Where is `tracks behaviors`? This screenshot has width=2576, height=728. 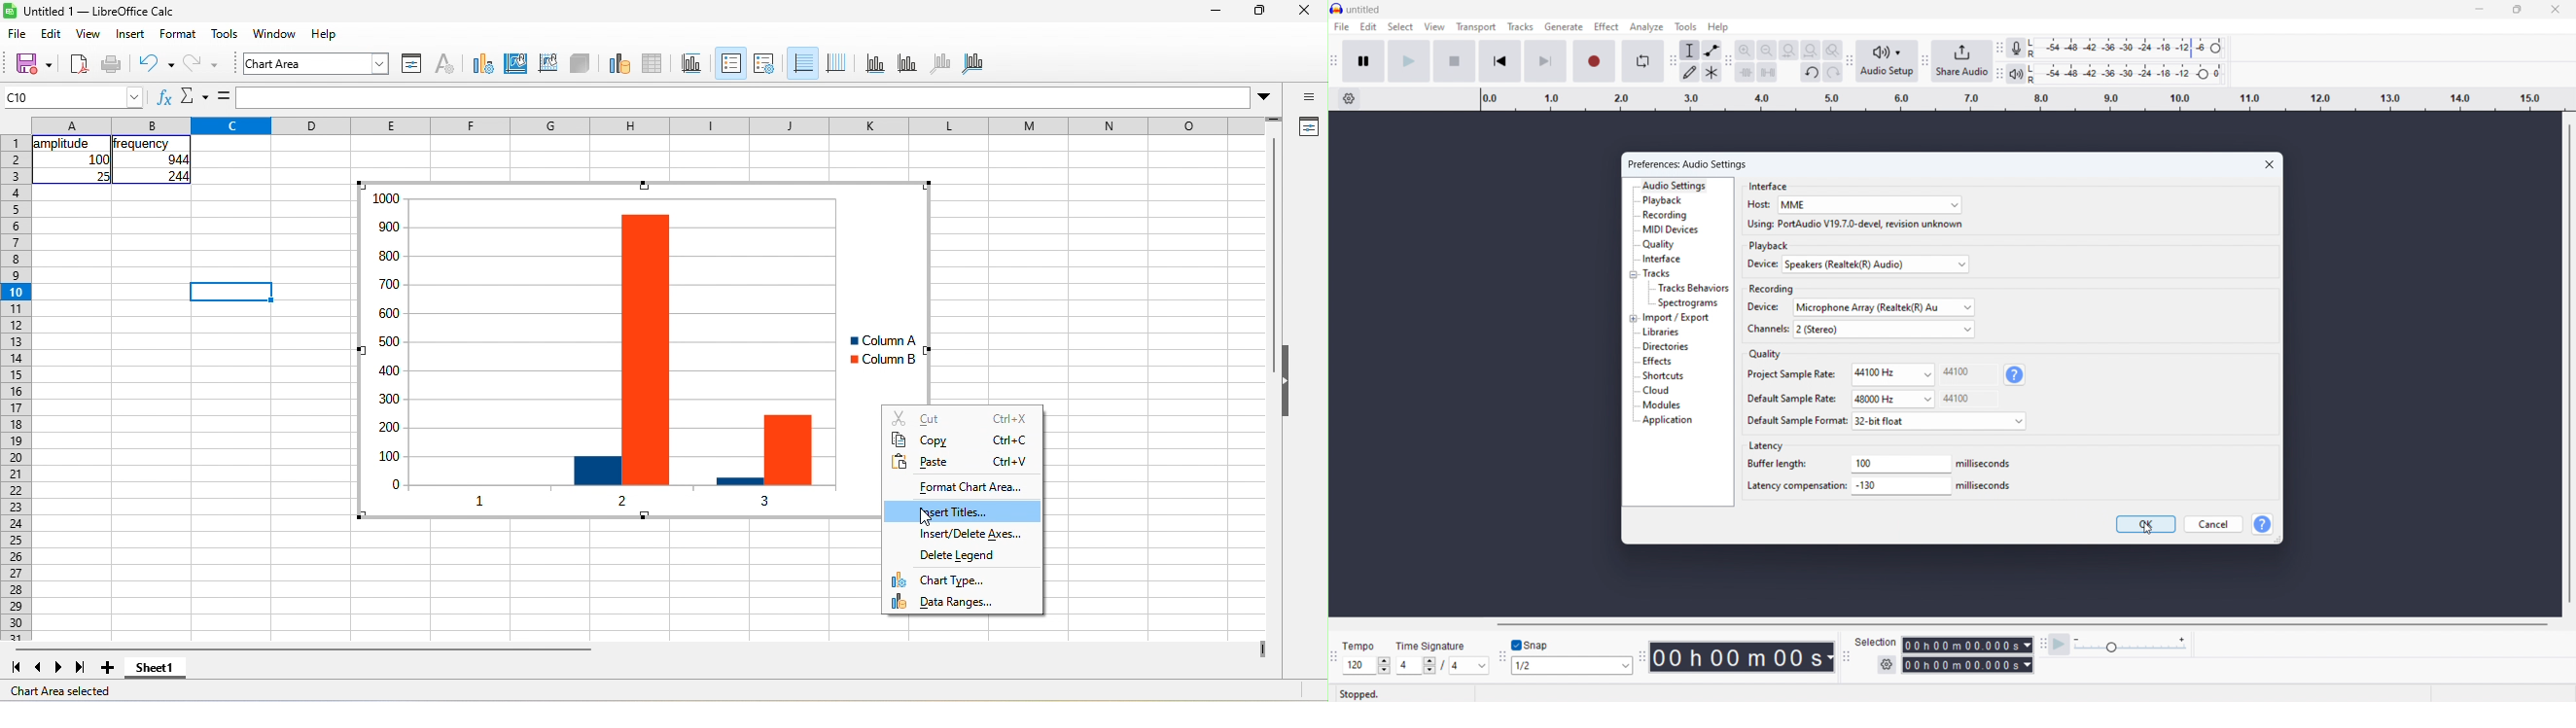 tracks behaviors is located at coordinates (1693, 289).